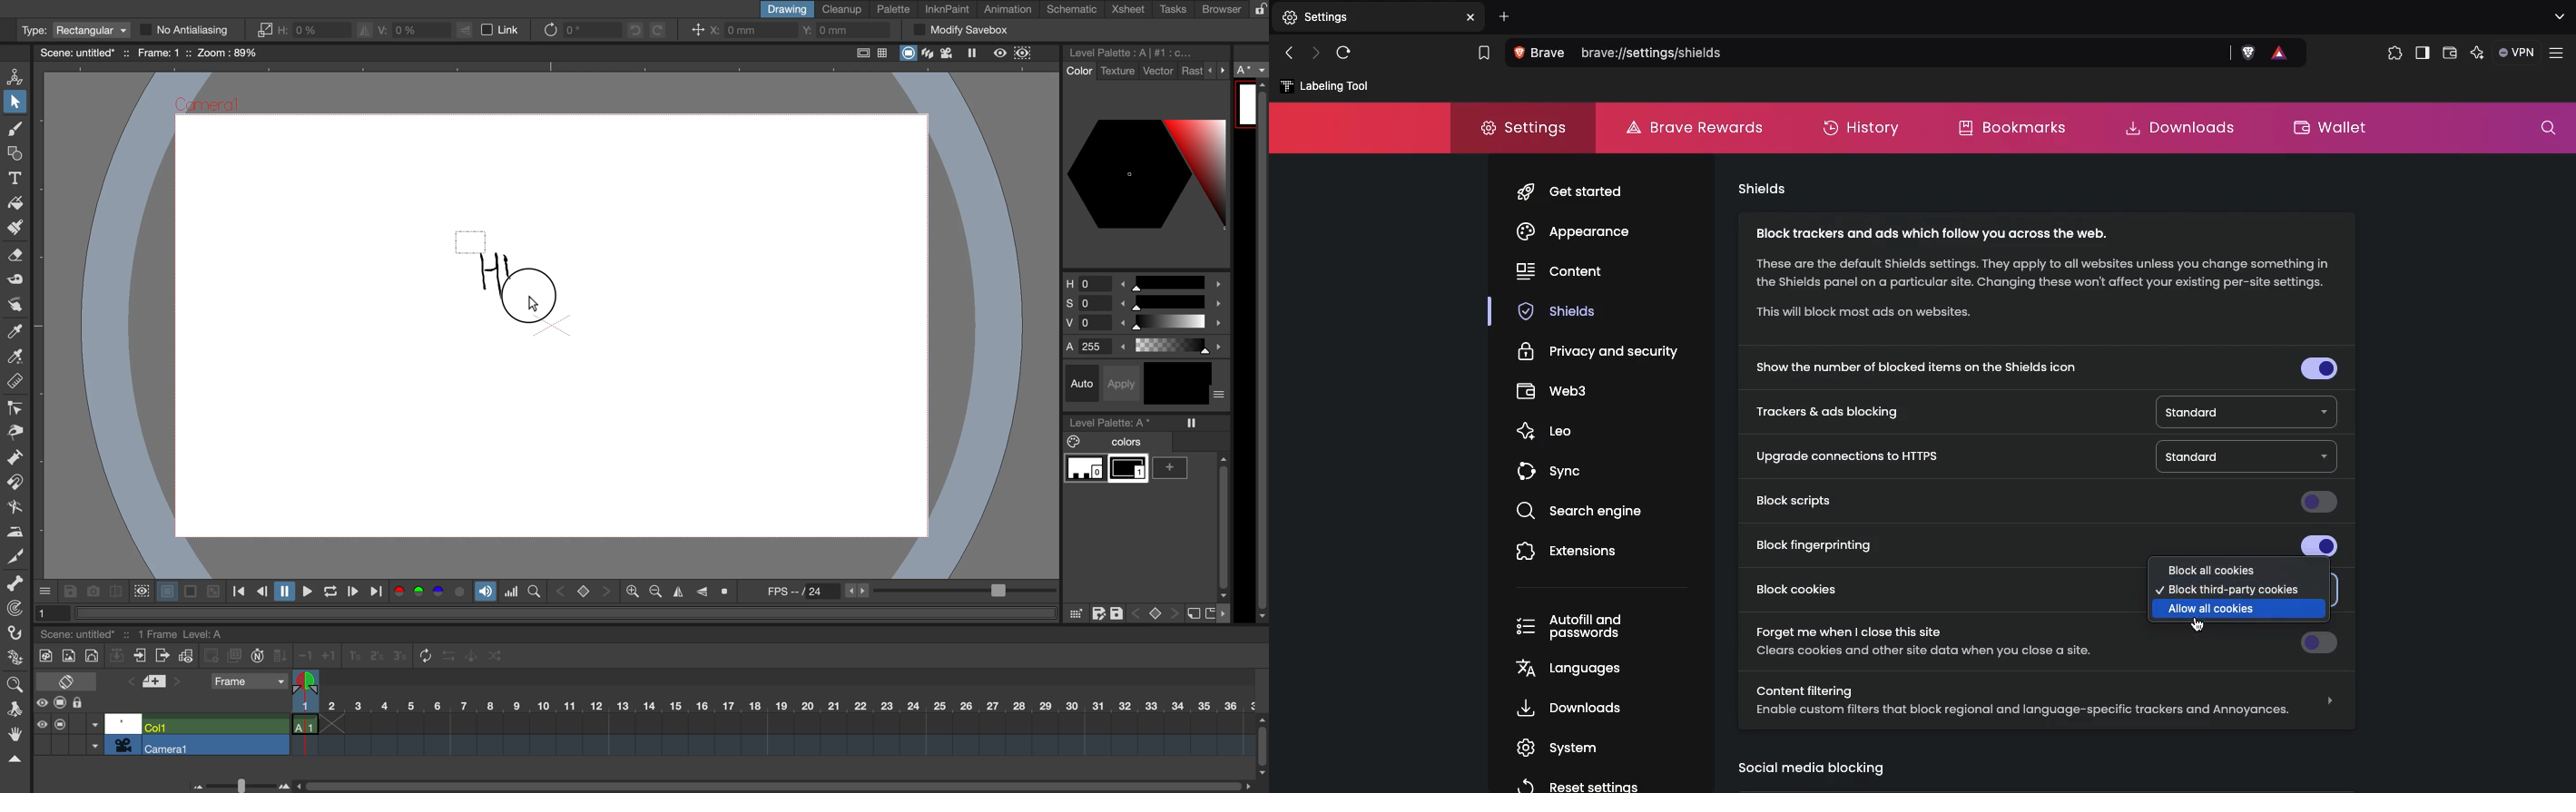 This screenshot has height=812, width=2576. I want to click on freeze, so click(977, 54).